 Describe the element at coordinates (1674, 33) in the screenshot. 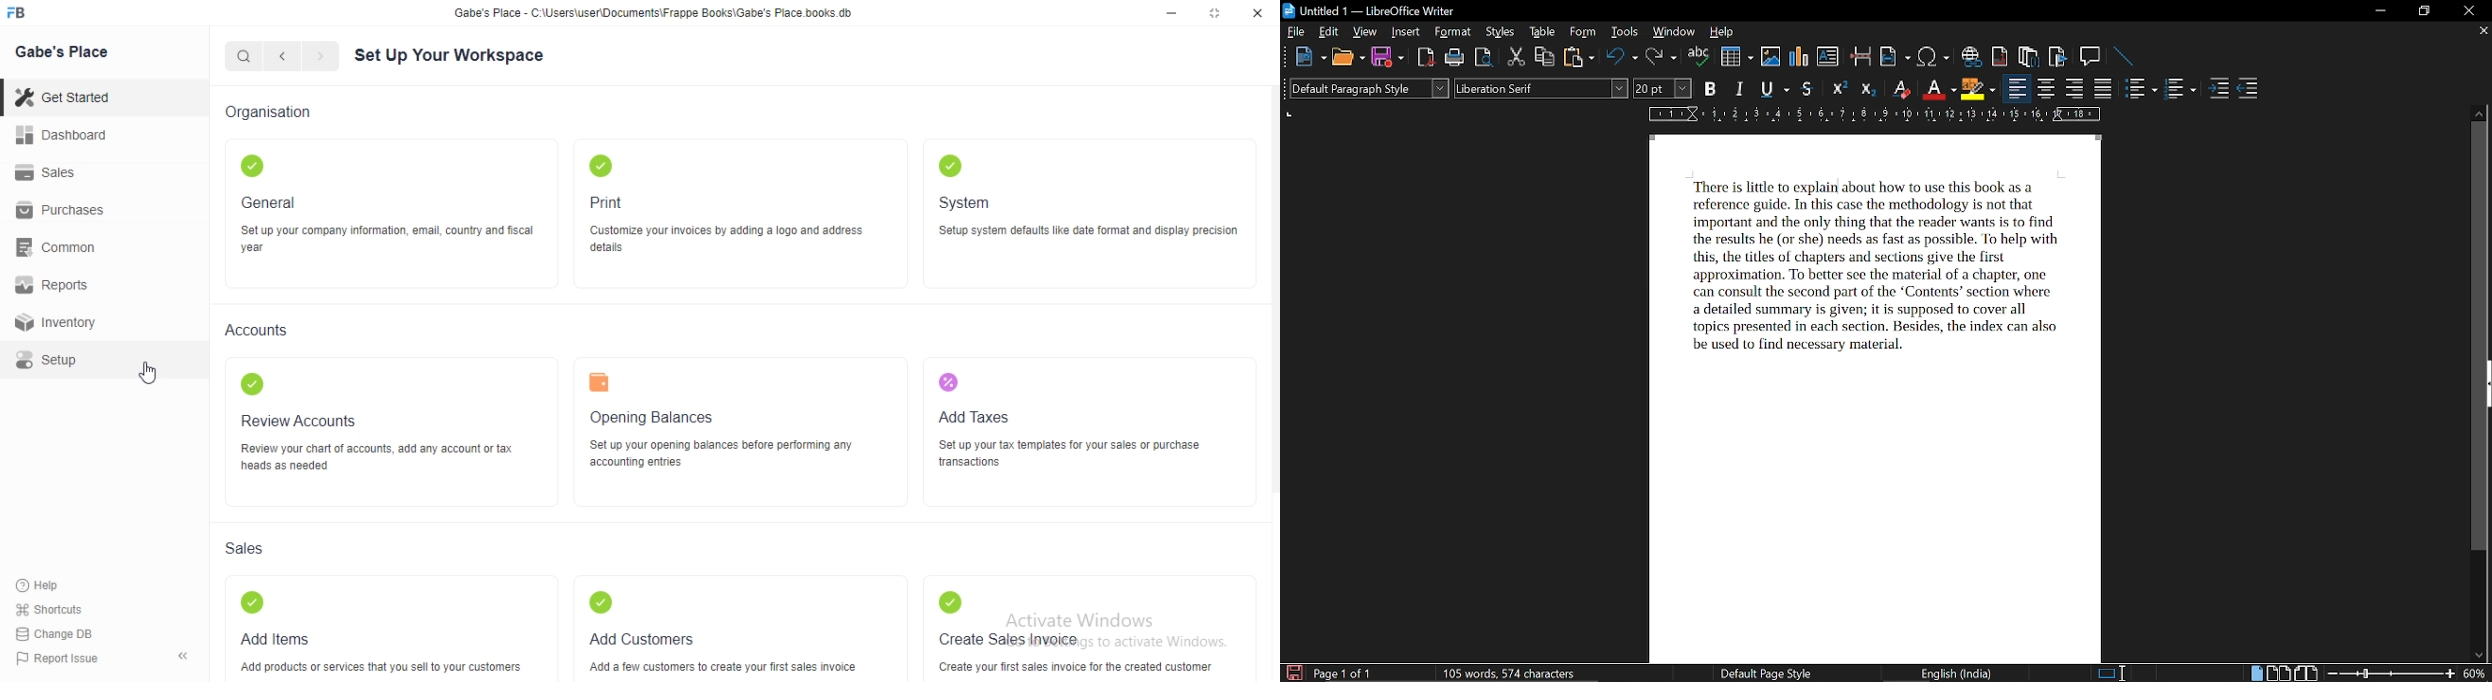

I see `window` at that location.